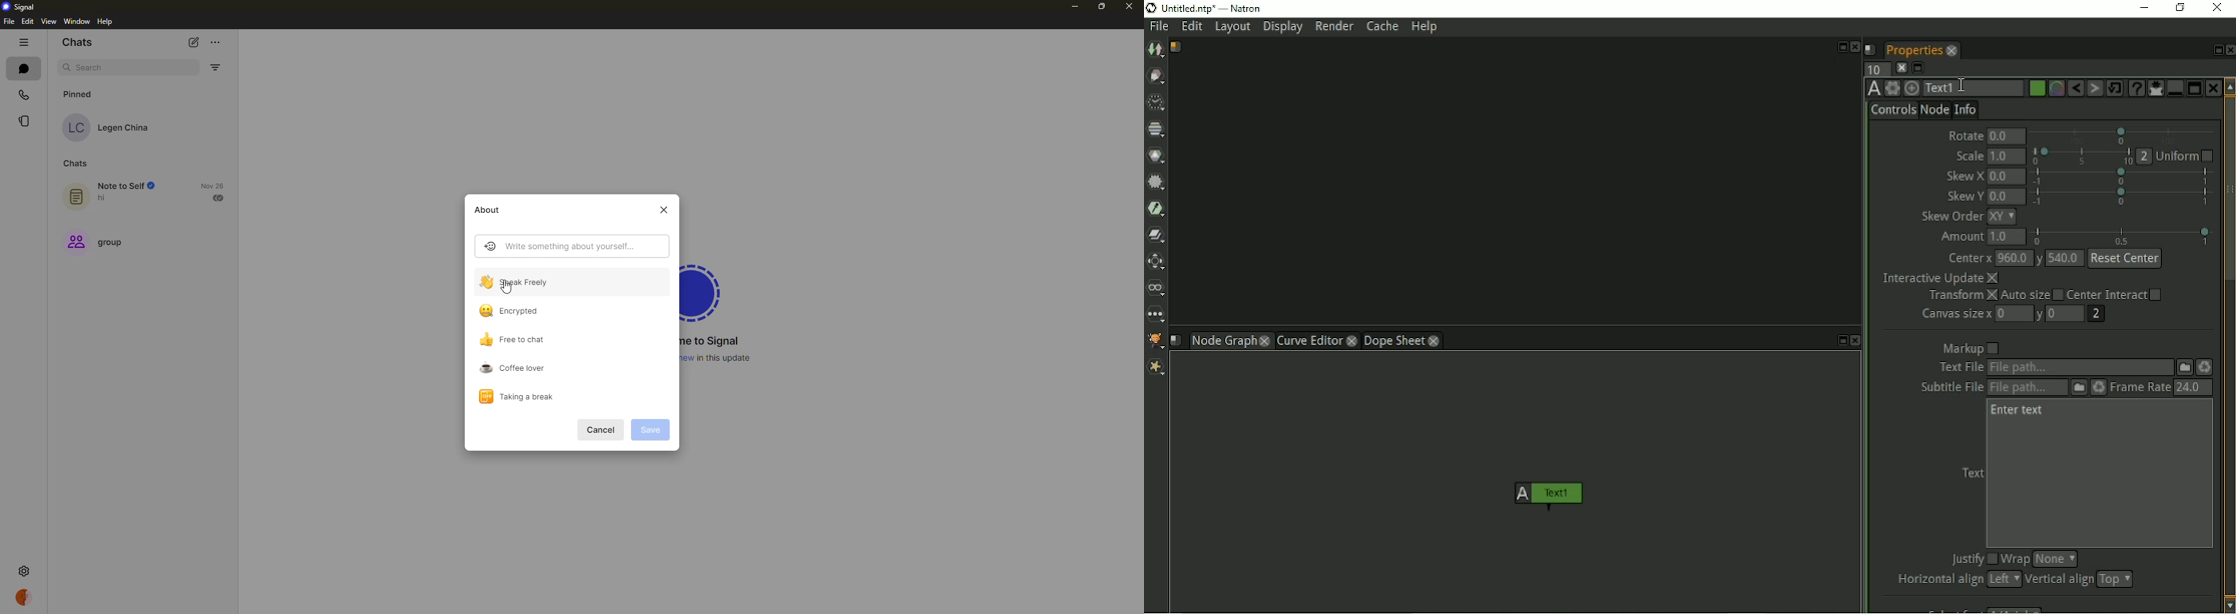 The height and width of the screenshot is (616, 2240). I want to click on chats, so click(79, 43).